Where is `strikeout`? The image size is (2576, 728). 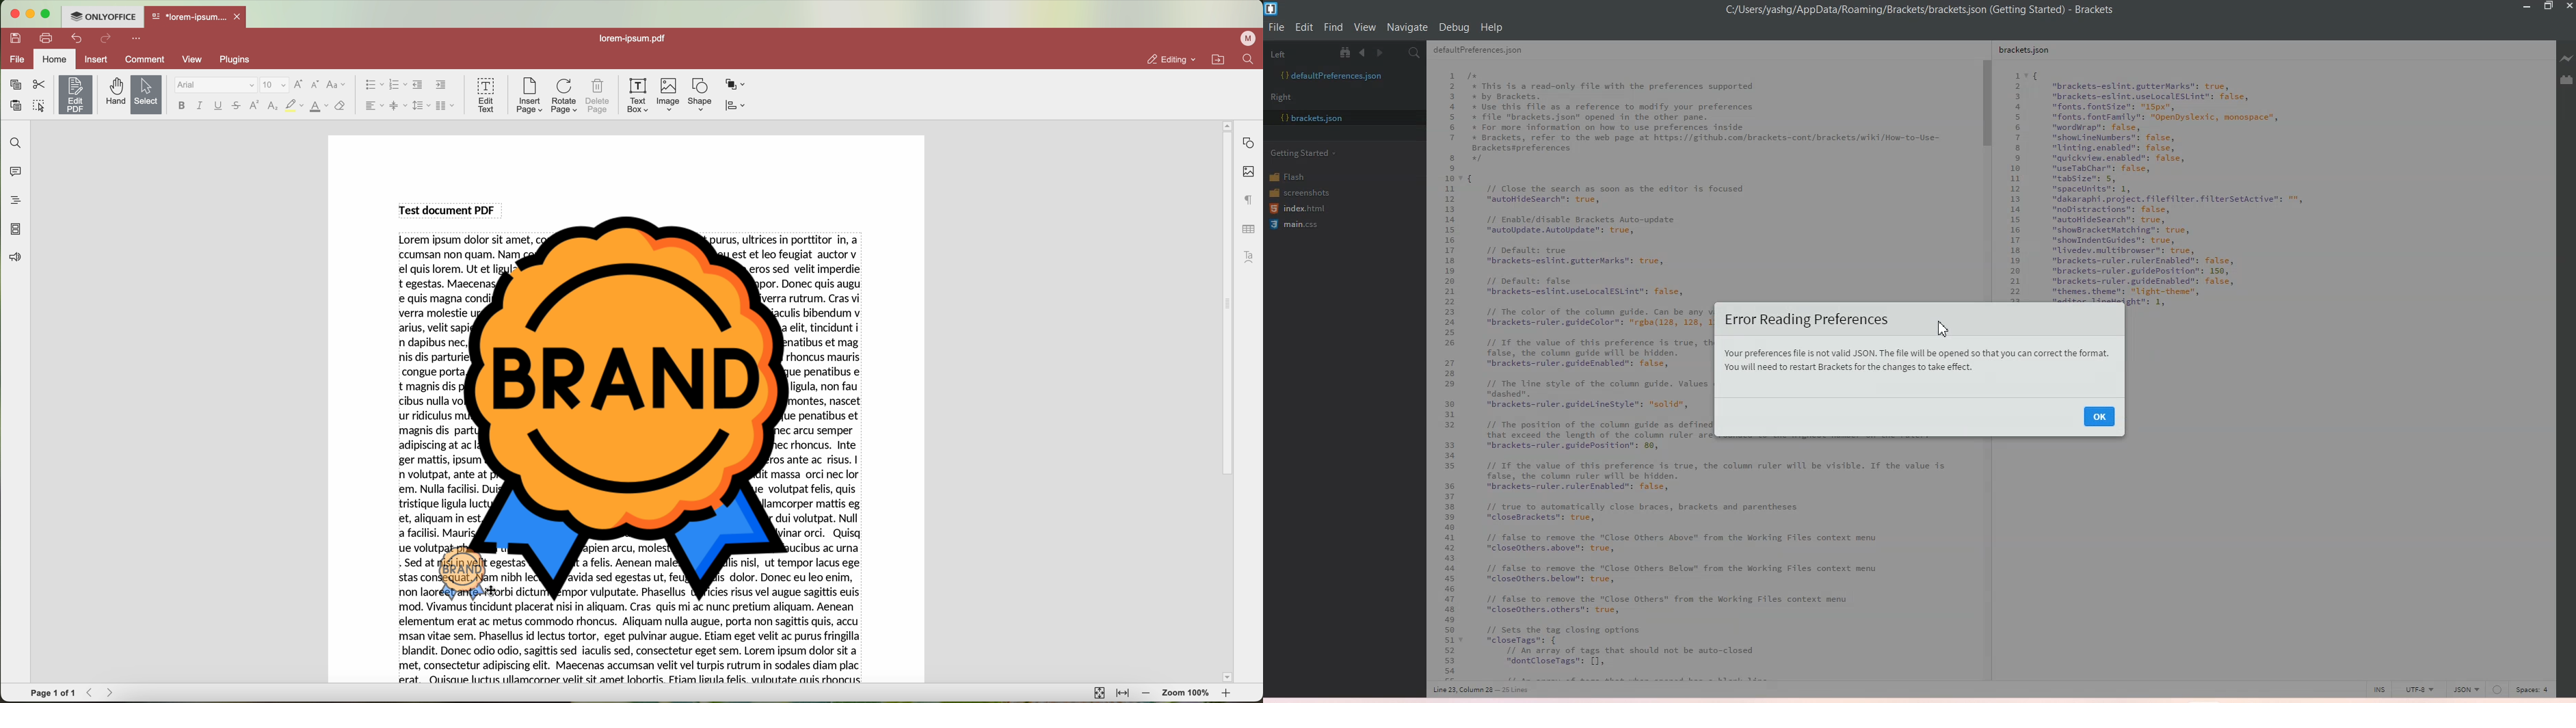
strikeout is located at coordinates (237, 106).